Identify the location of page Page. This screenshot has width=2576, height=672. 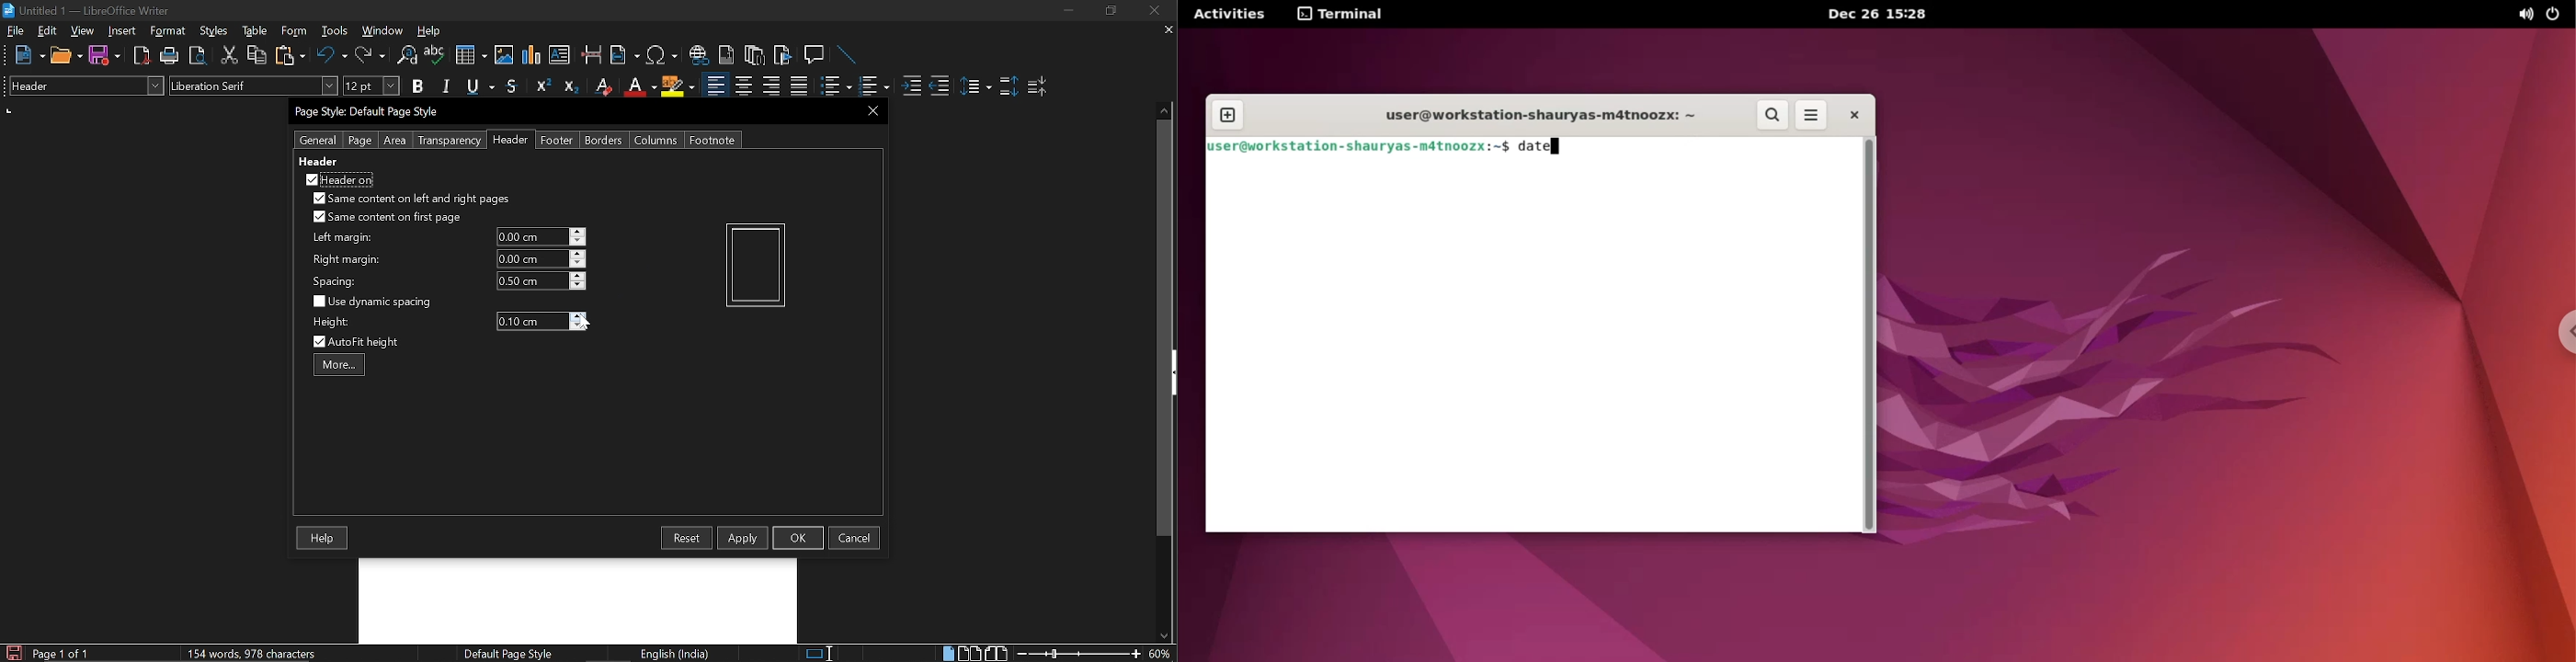
(359, 141).